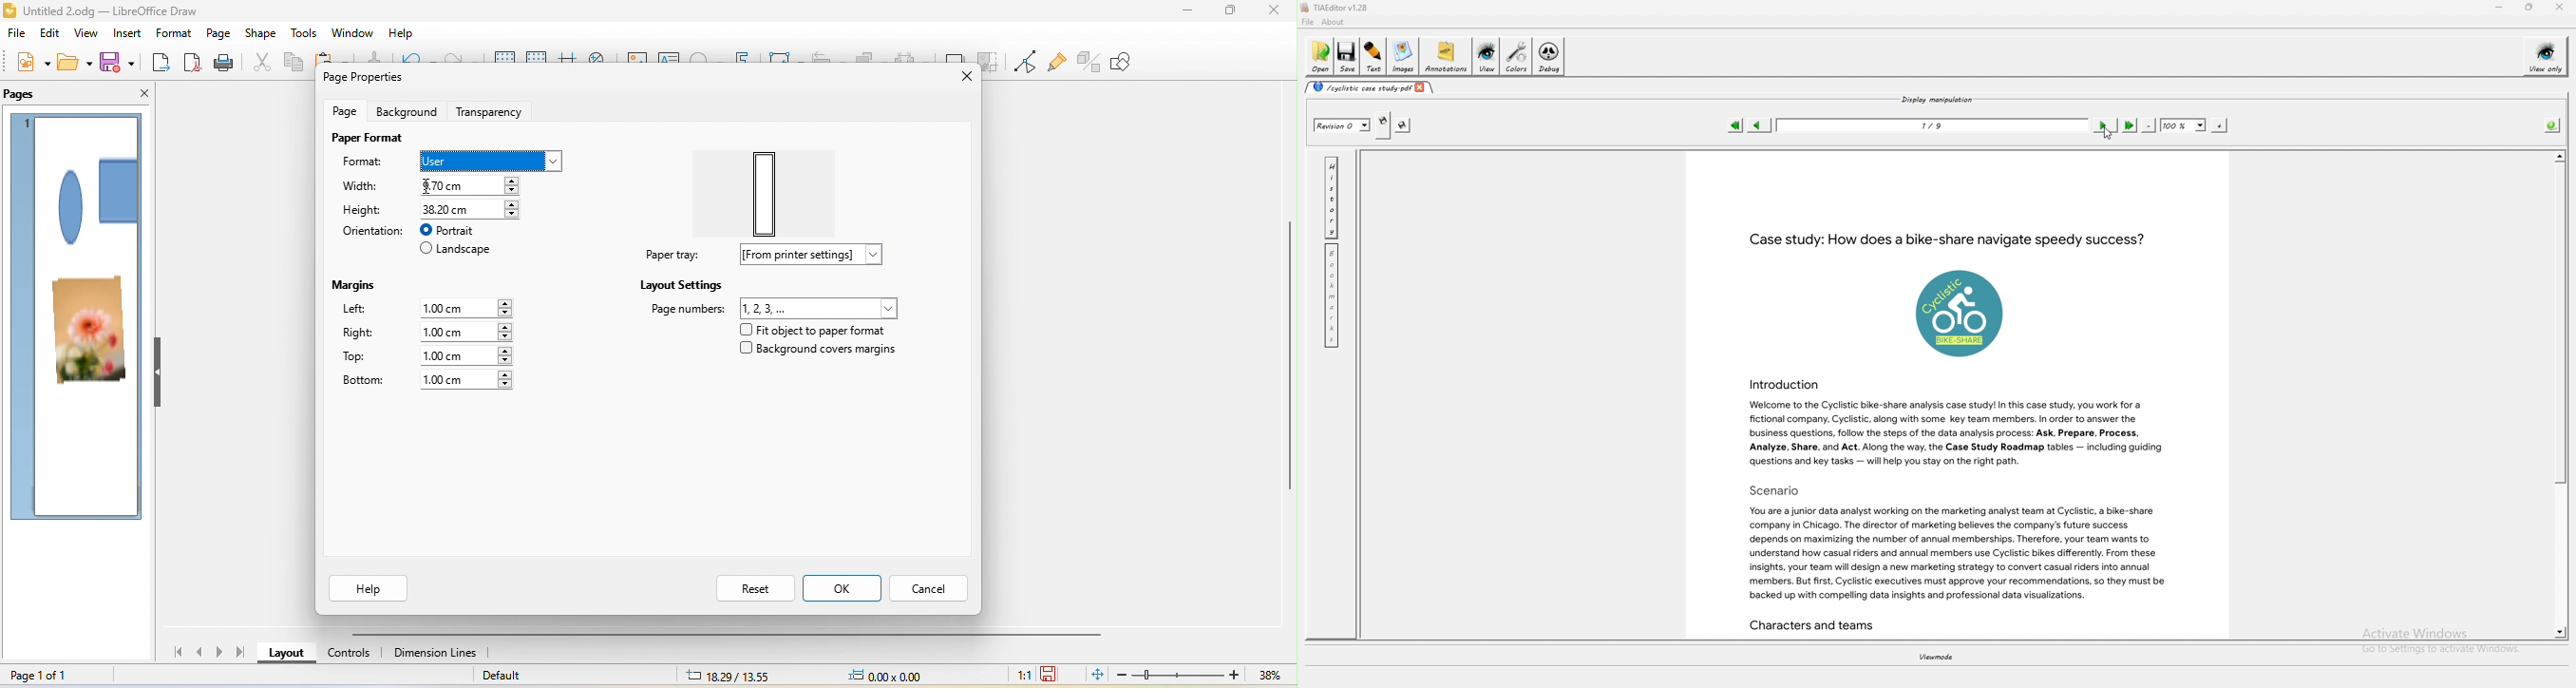 The image size is (2576, 700). I want to click on print, so click(228, 63).